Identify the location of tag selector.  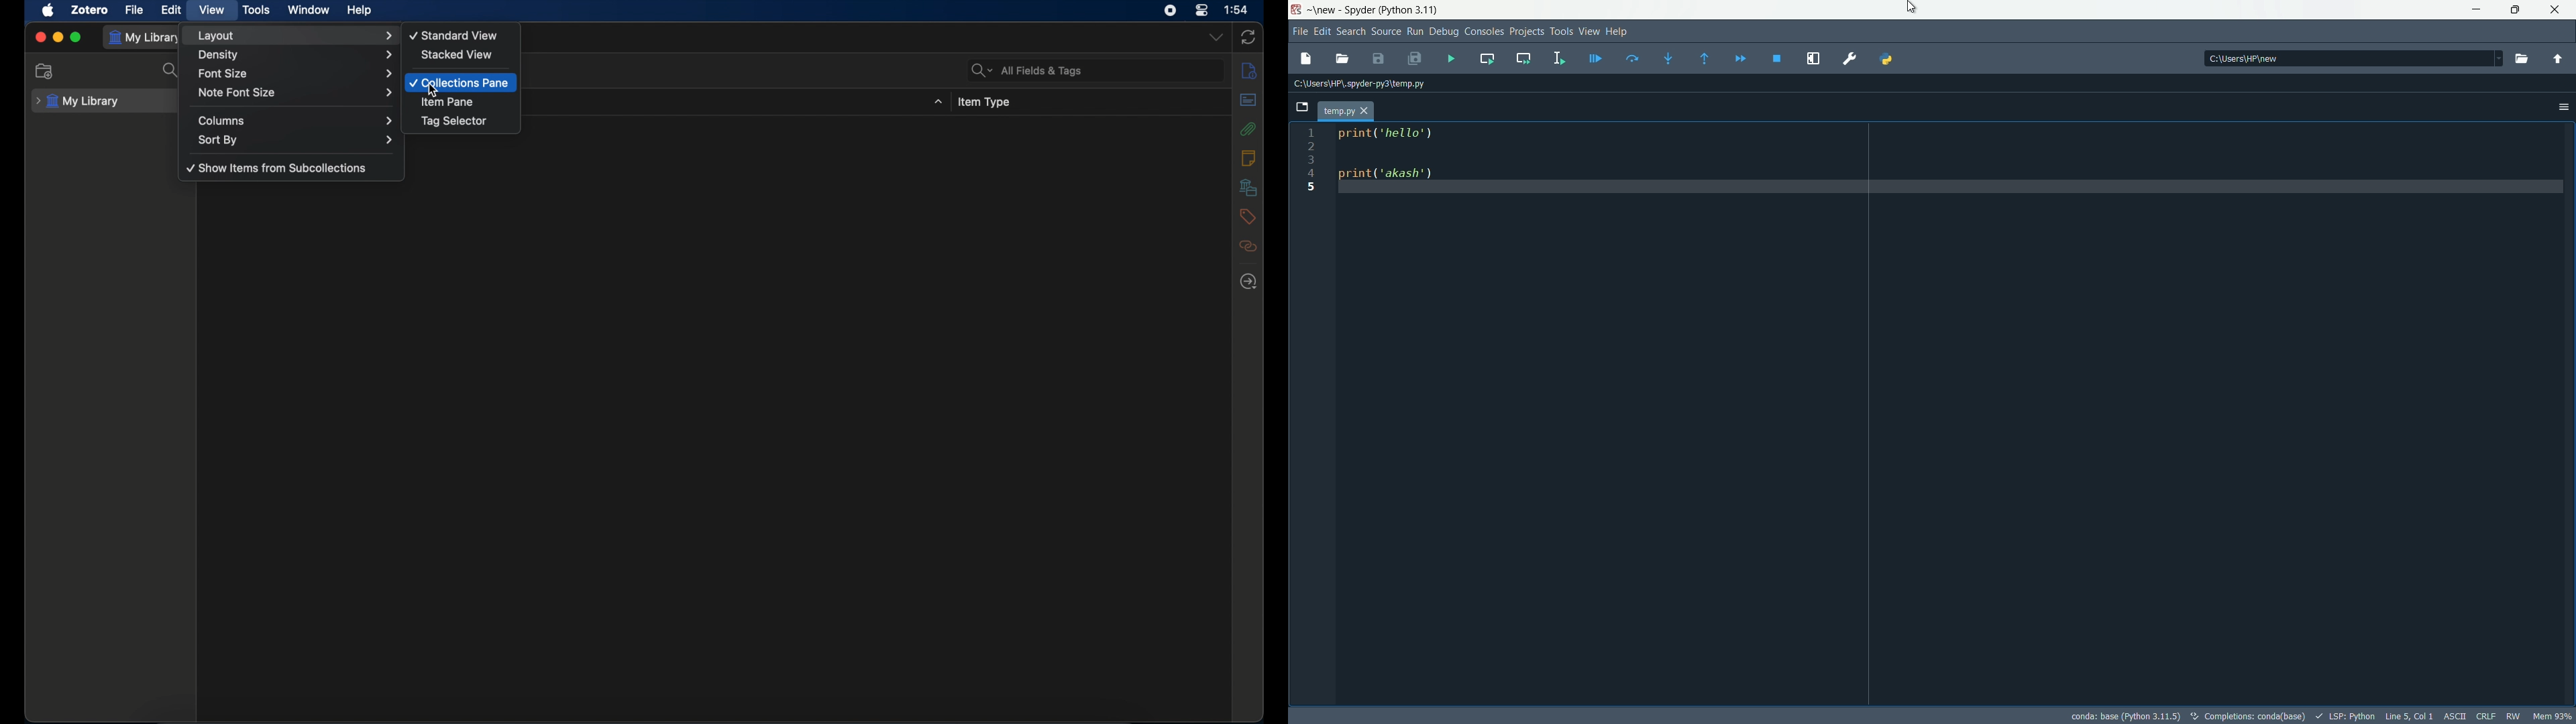
(455, 121).